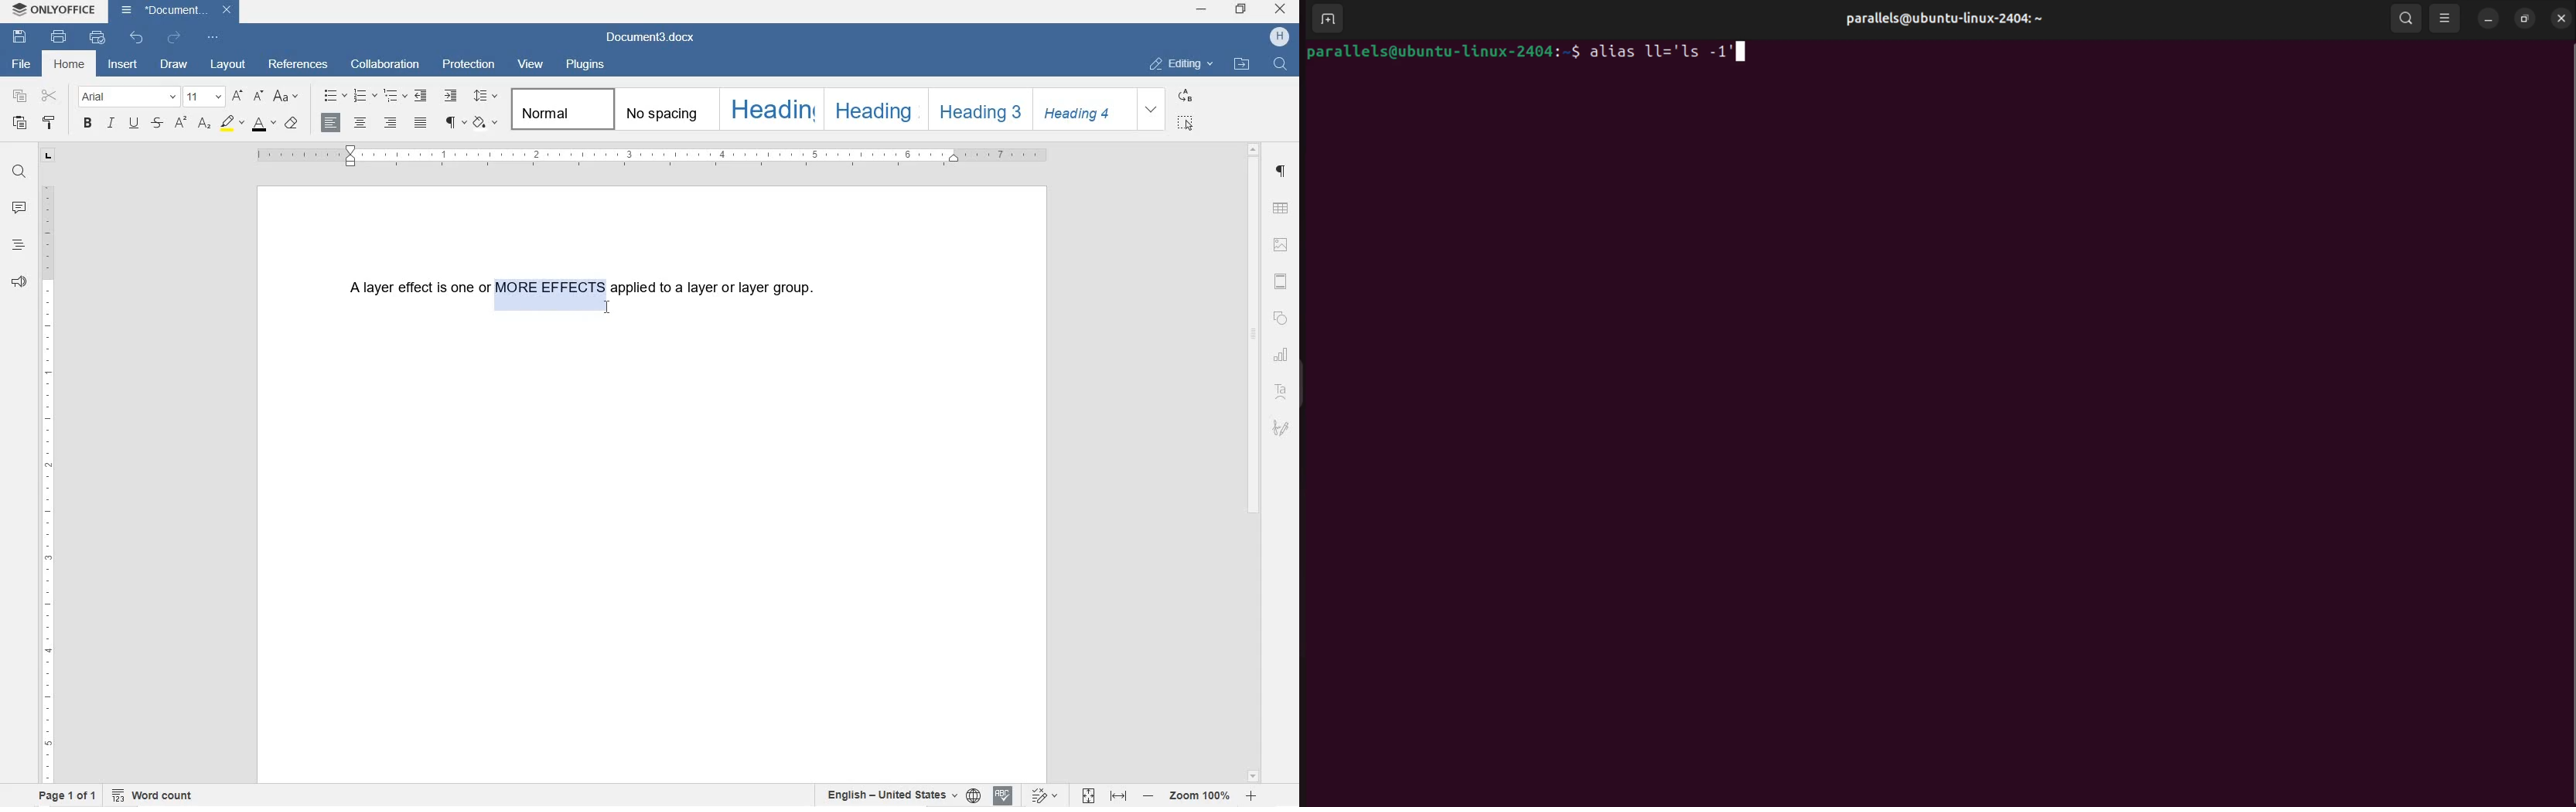 The height and width of the screenshot is (812, 2576). I want to click on SYSTEM NAME, so click(54, 8).